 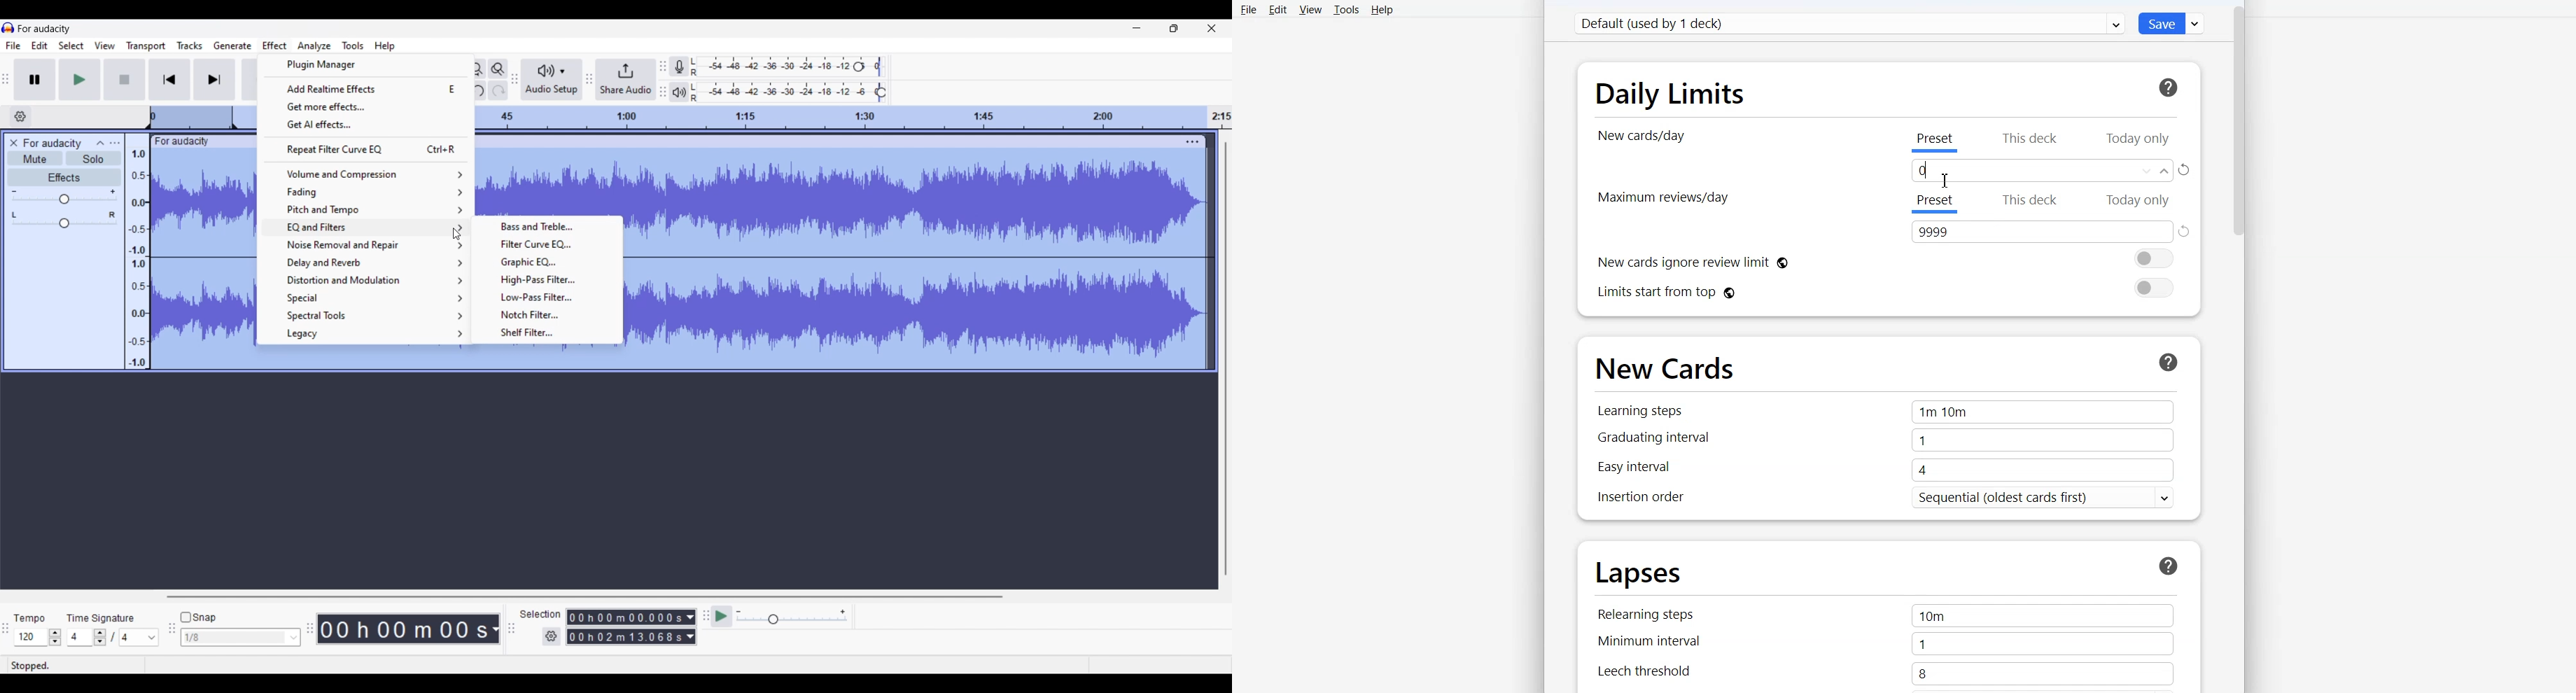 I want to click on File, so click(x=1249, y=8).